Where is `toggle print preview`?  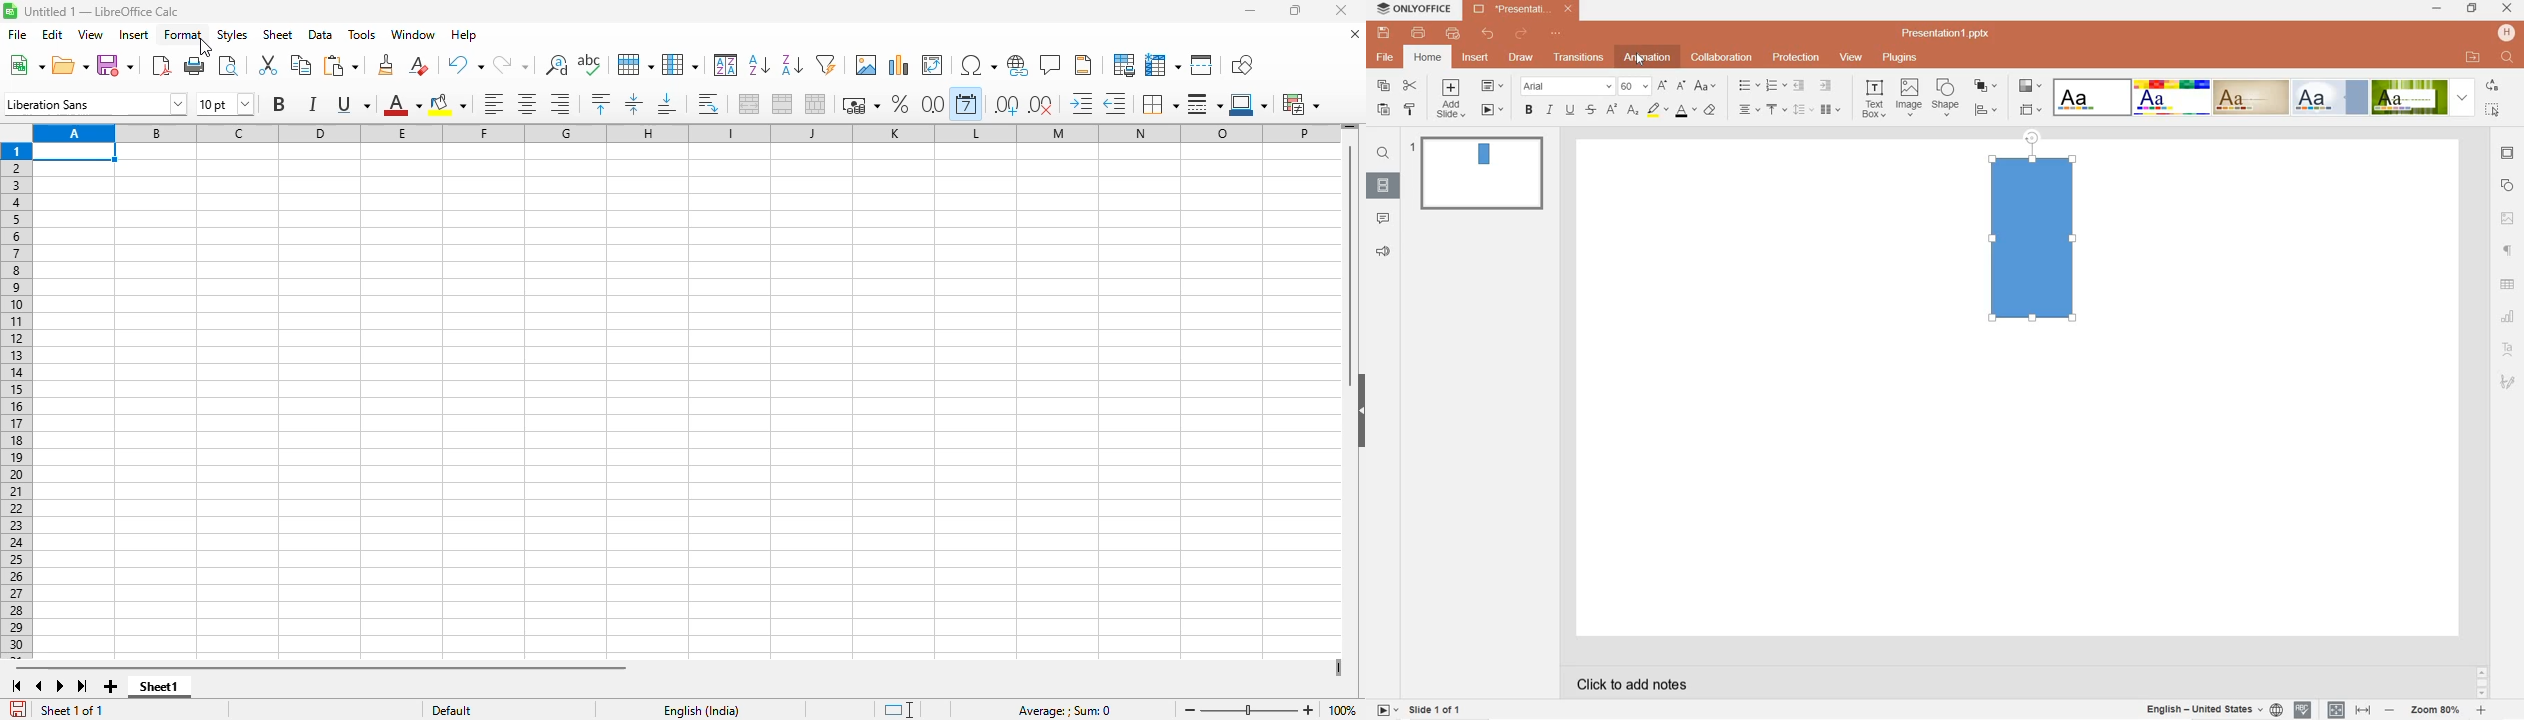
toggle print preview is located at coordinates (228, 66).